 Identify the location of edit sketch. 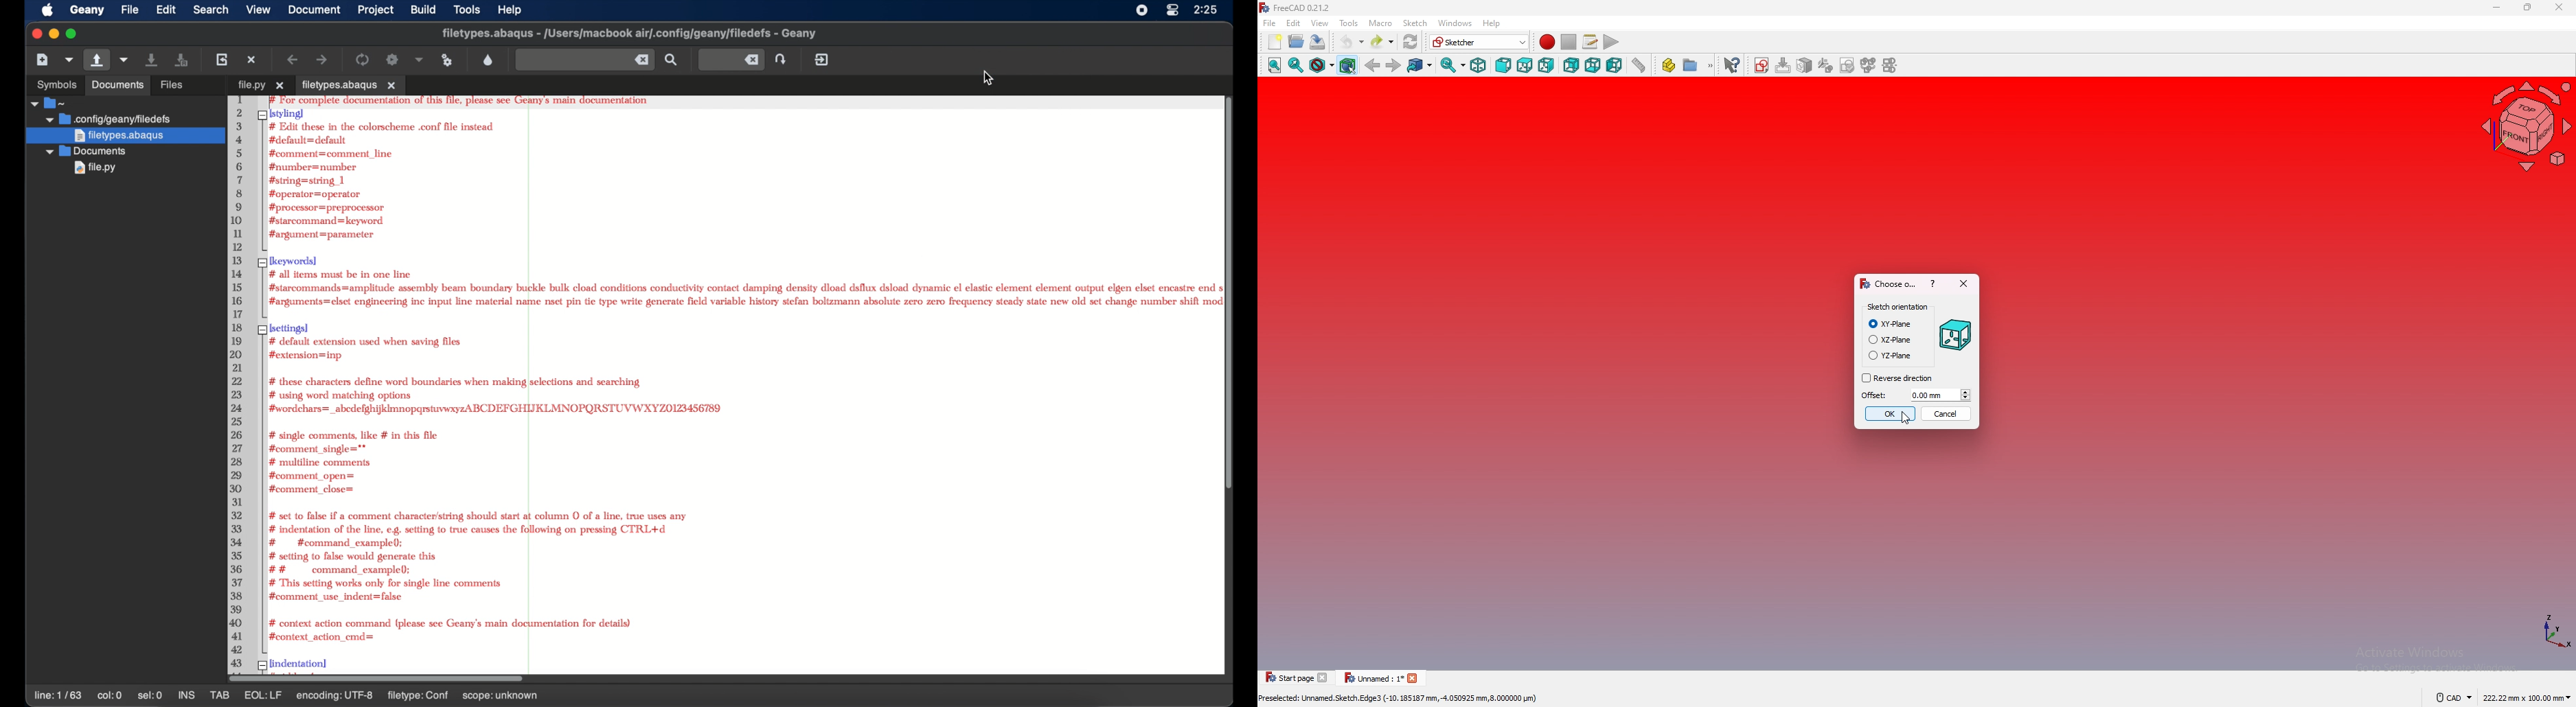
(1786, 64).